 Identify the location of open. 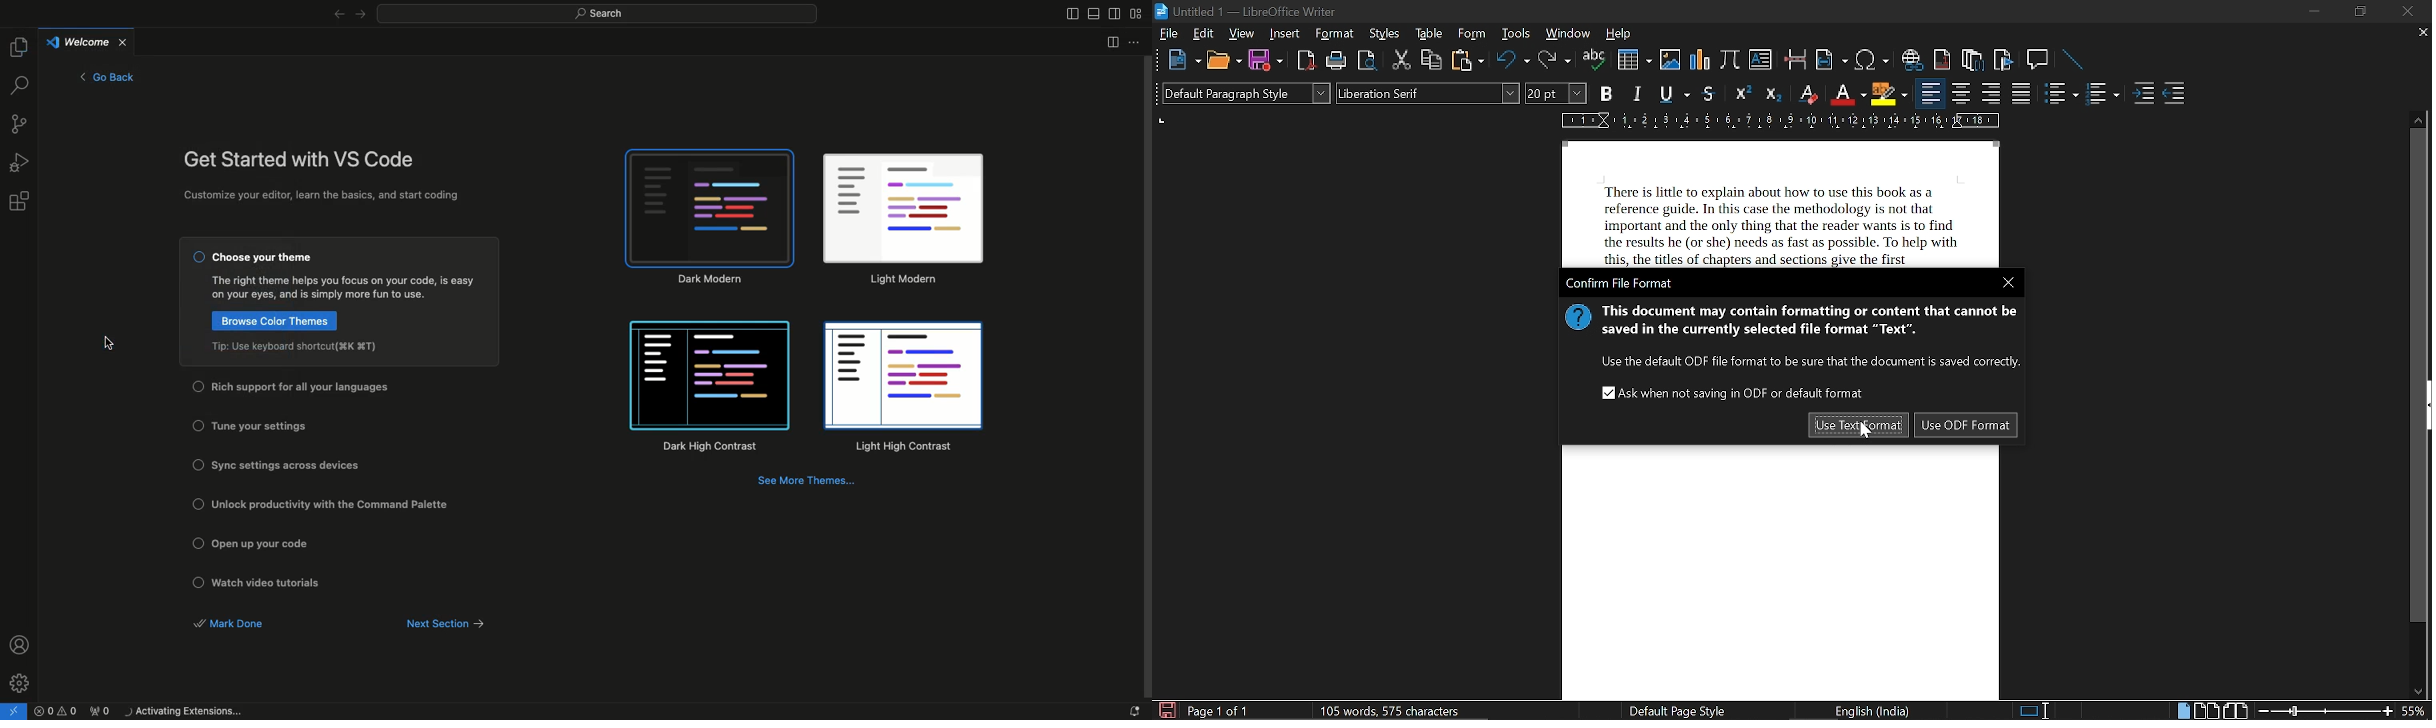
(1222, 60).